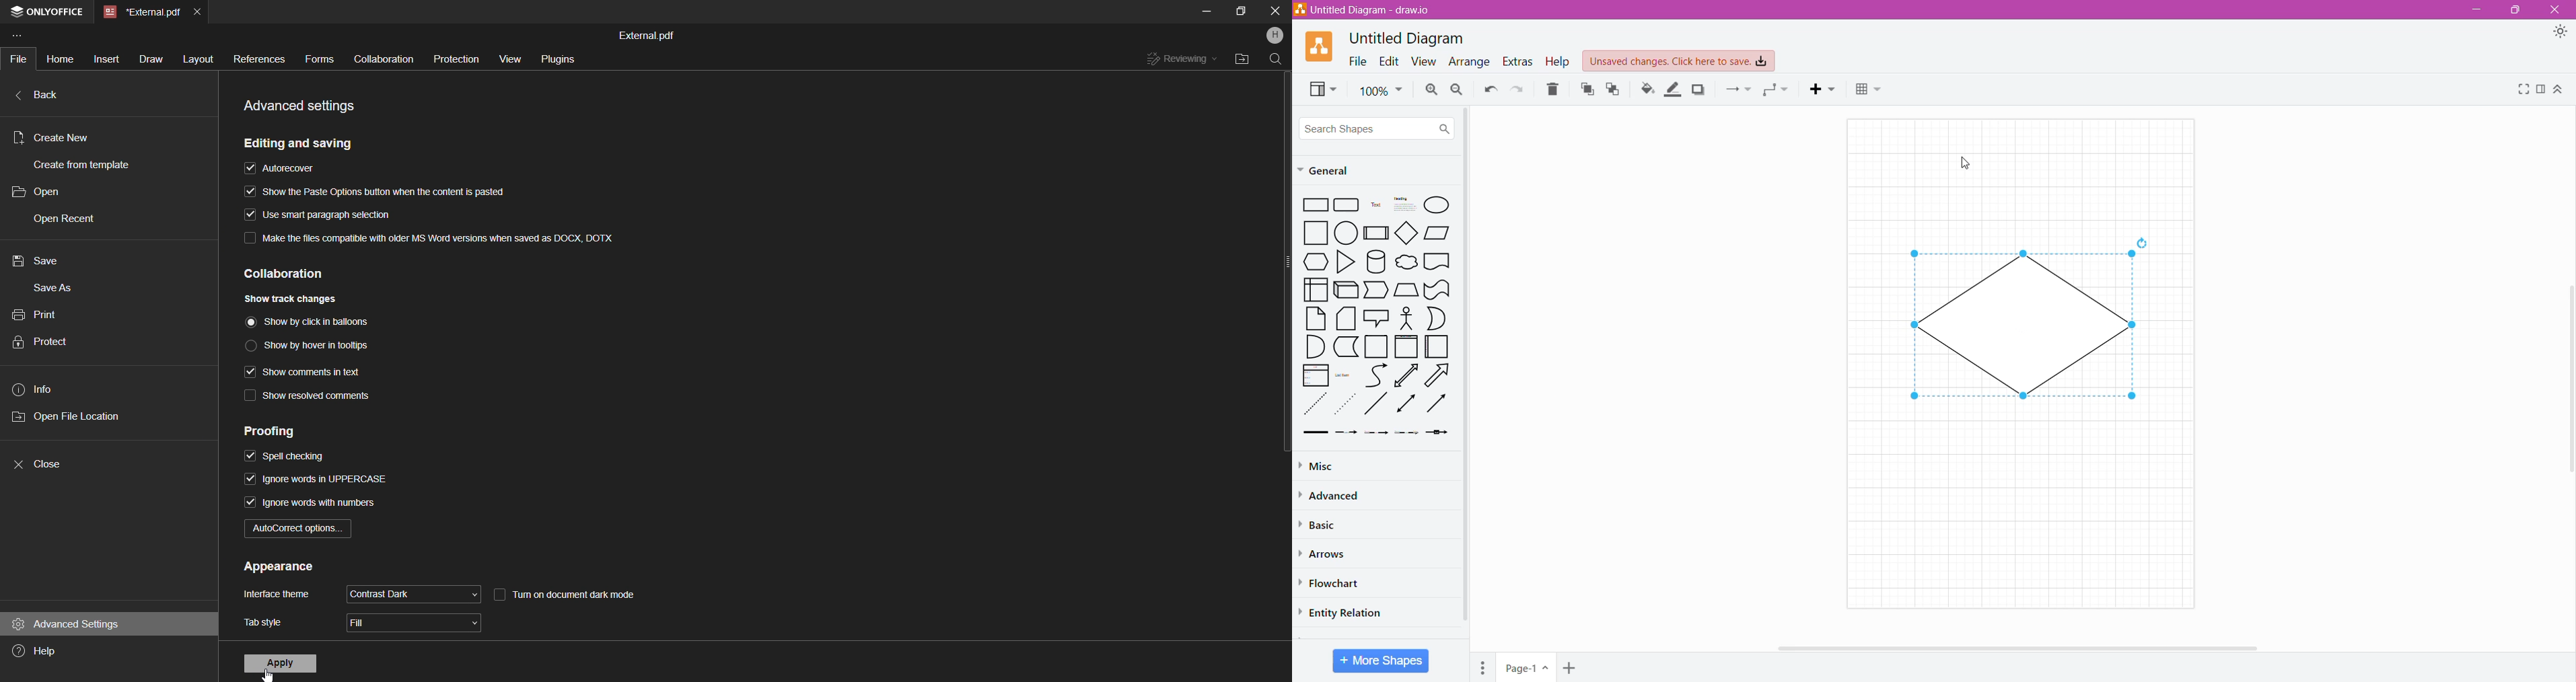  Describe the element at coordinates (1485, 665) in the screenshot. I see `` at that location.